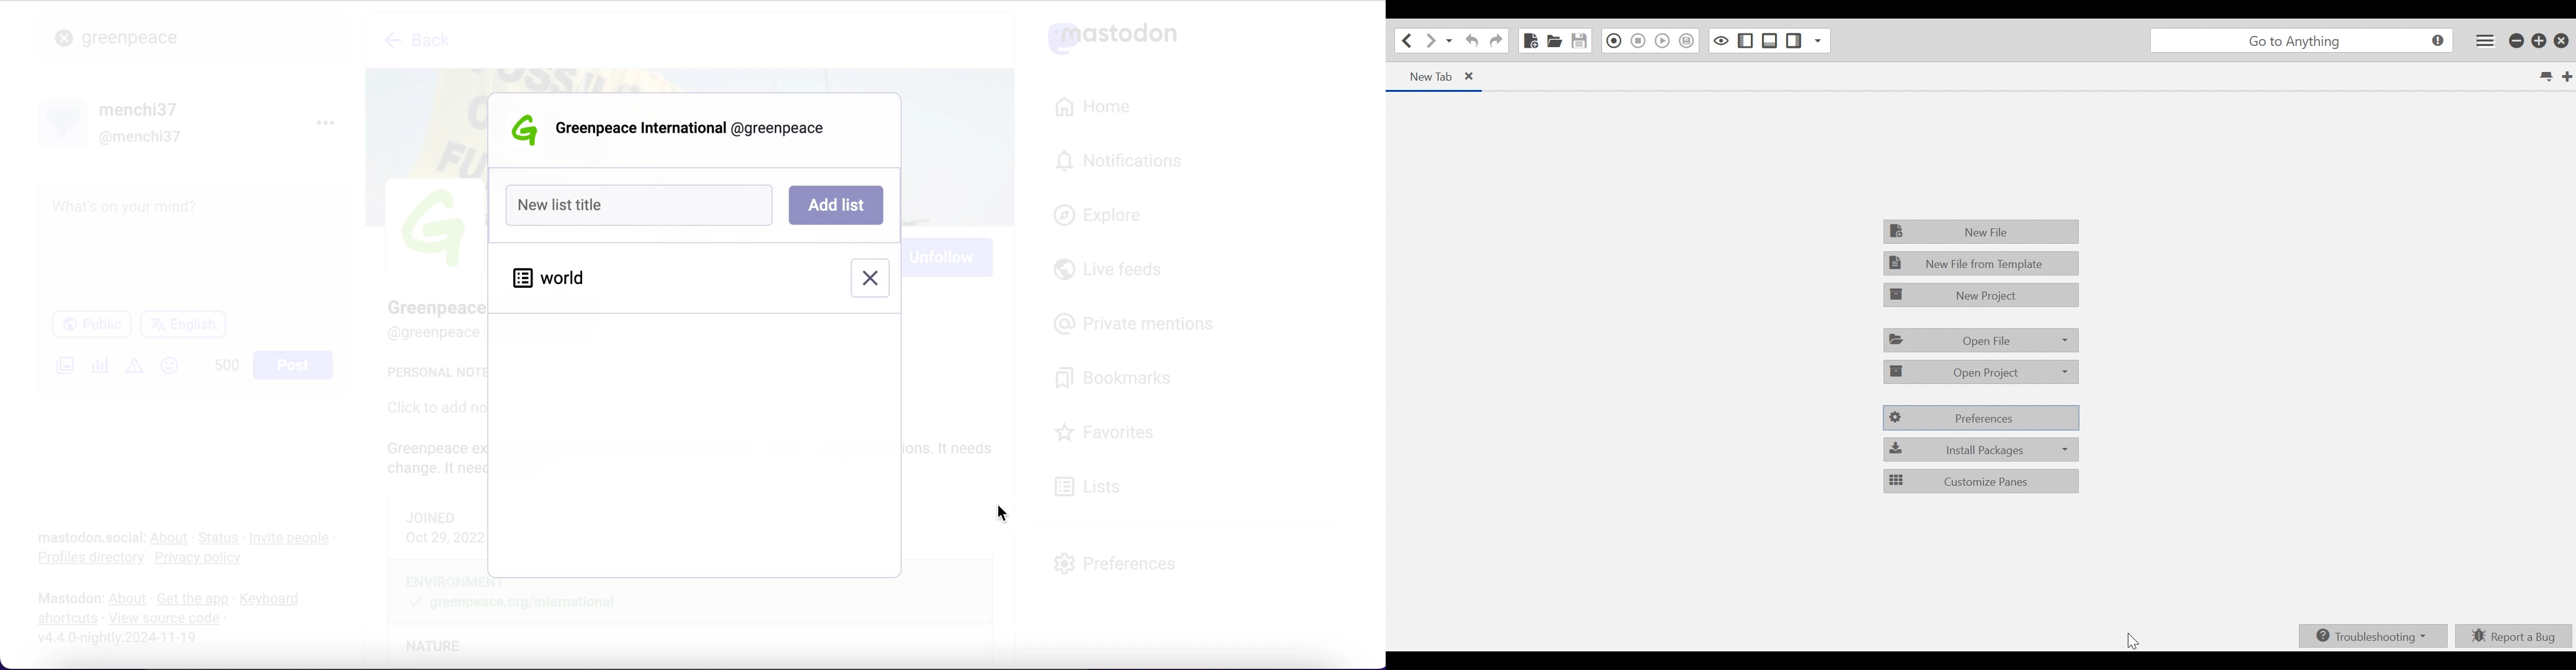 The width and height of the screenshot is (2576, 672). Describe the element at coordinates (128, 656) in the screenshot. I see `URL` at that location.